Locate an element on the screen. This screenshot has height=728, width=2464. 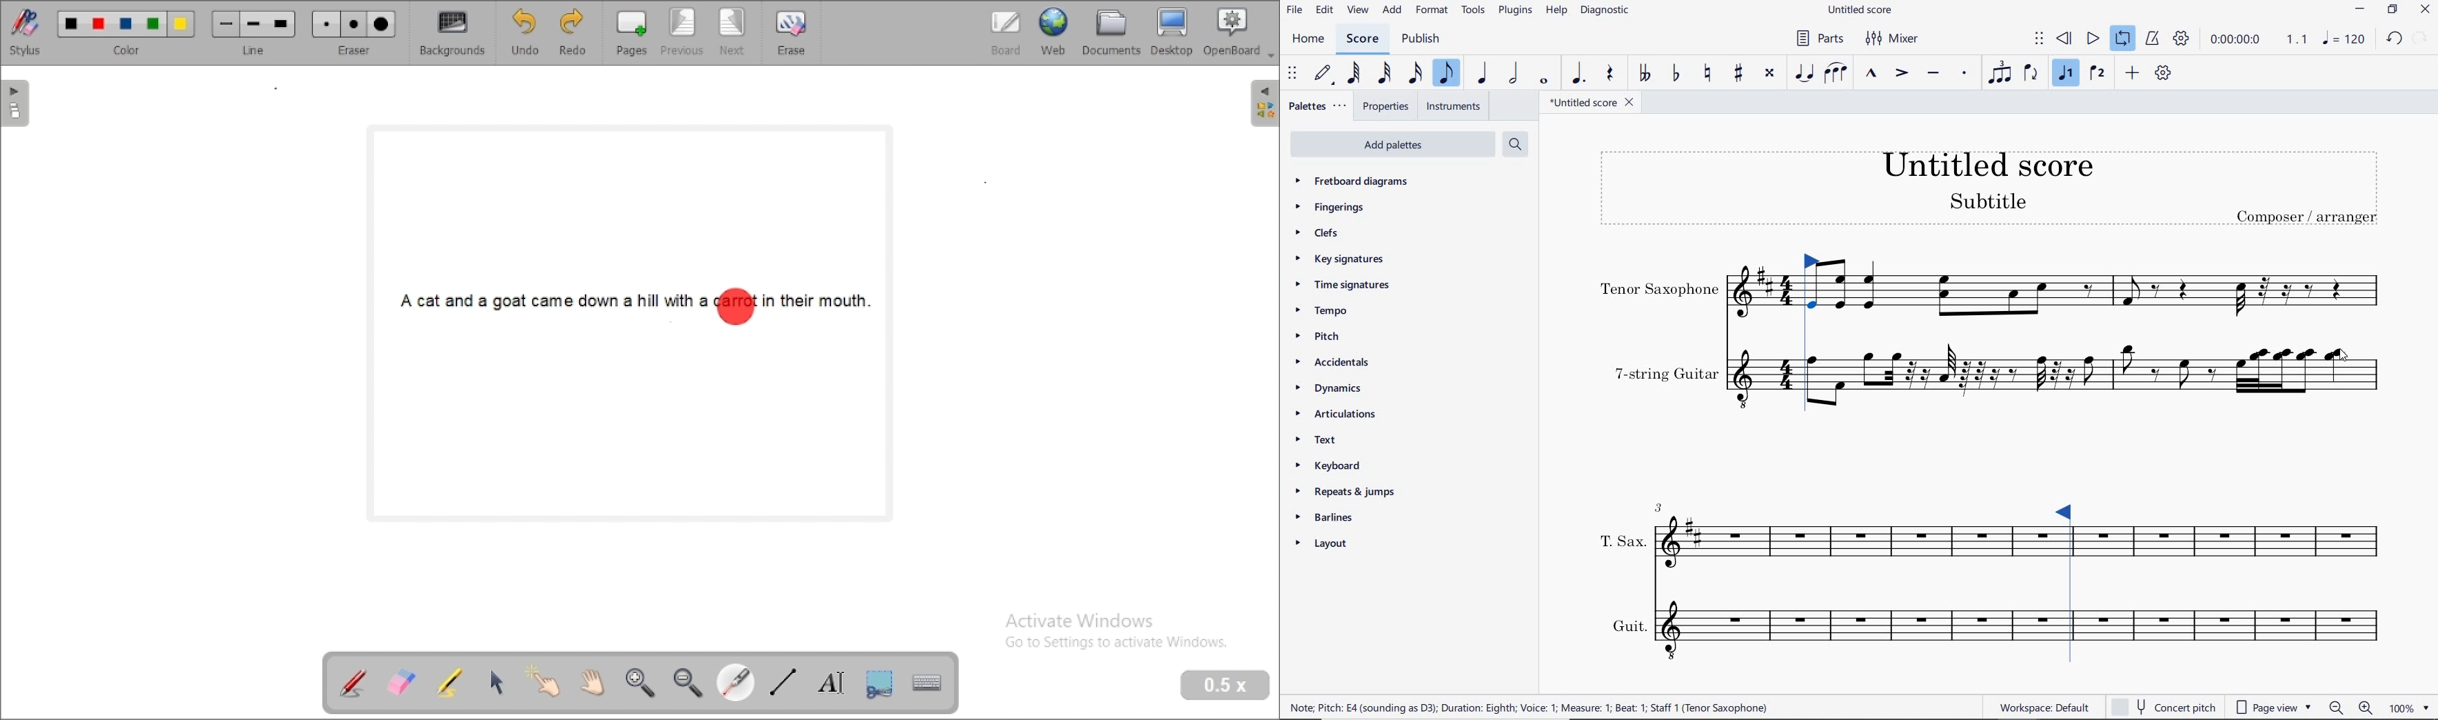
PUBLISH is located at coordinates (1421, 41).